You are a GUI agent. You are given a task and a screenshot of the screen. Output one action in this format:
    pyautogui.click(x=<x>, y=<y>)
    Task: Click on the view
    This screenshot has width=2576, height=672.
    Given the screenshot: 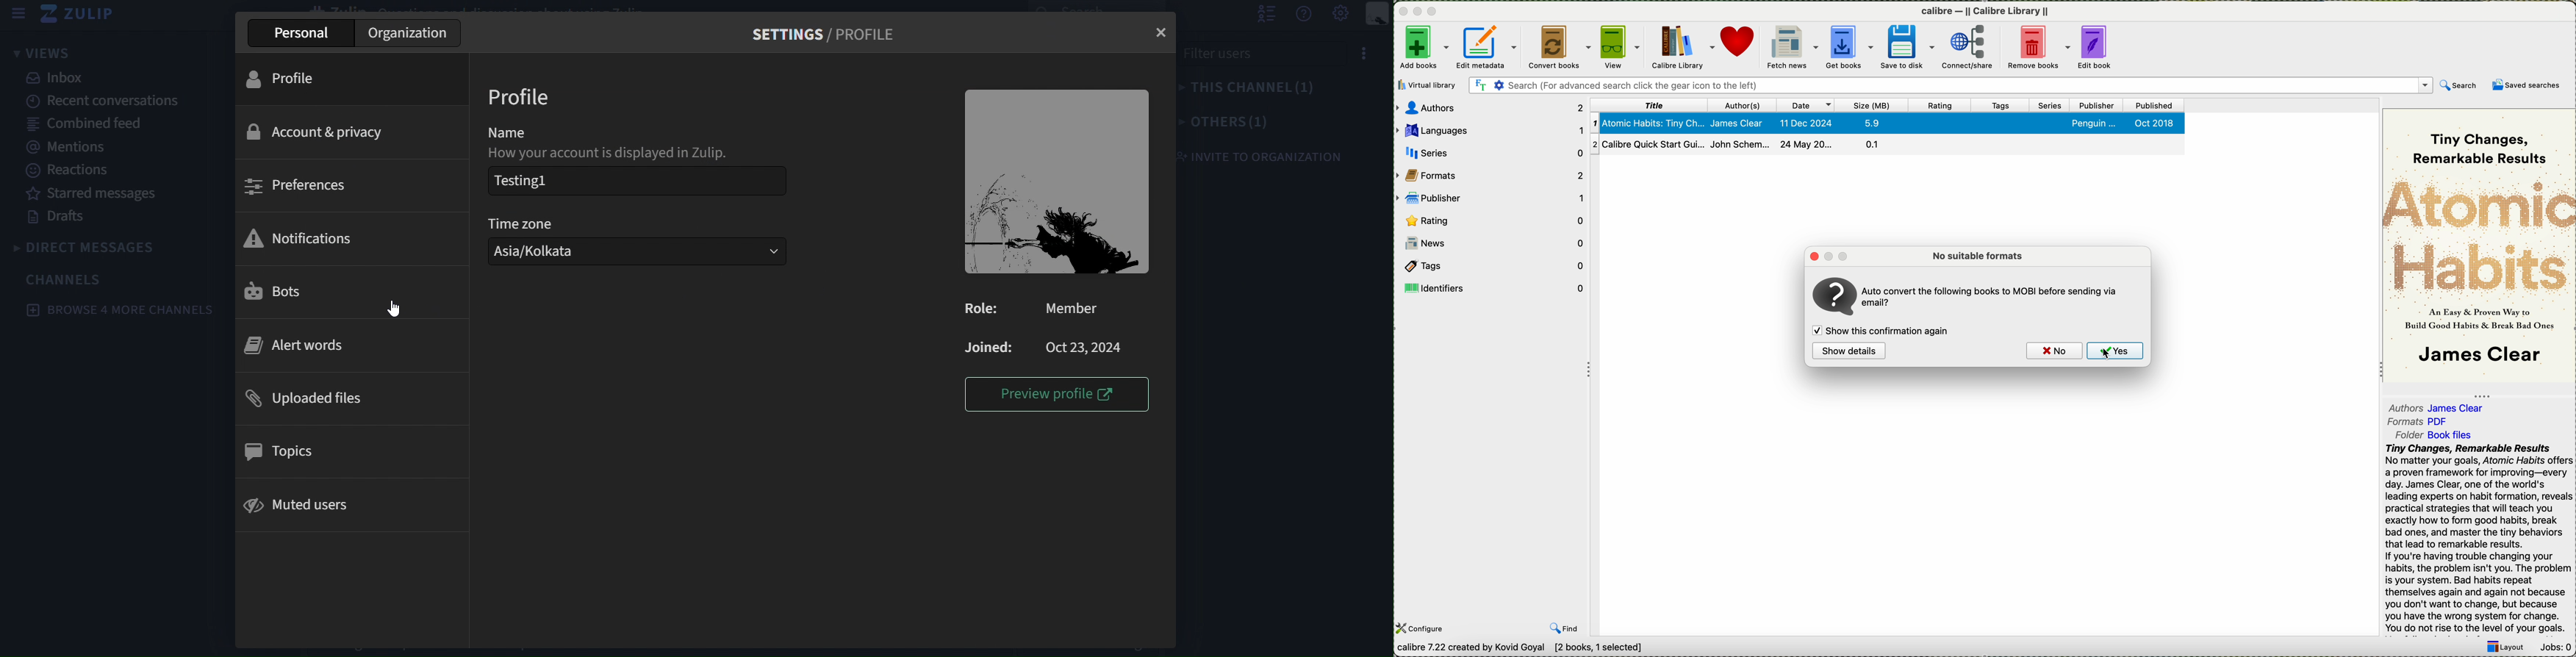 What is the action you would take?
    pyautogui.click(x=1623, y=46)
    